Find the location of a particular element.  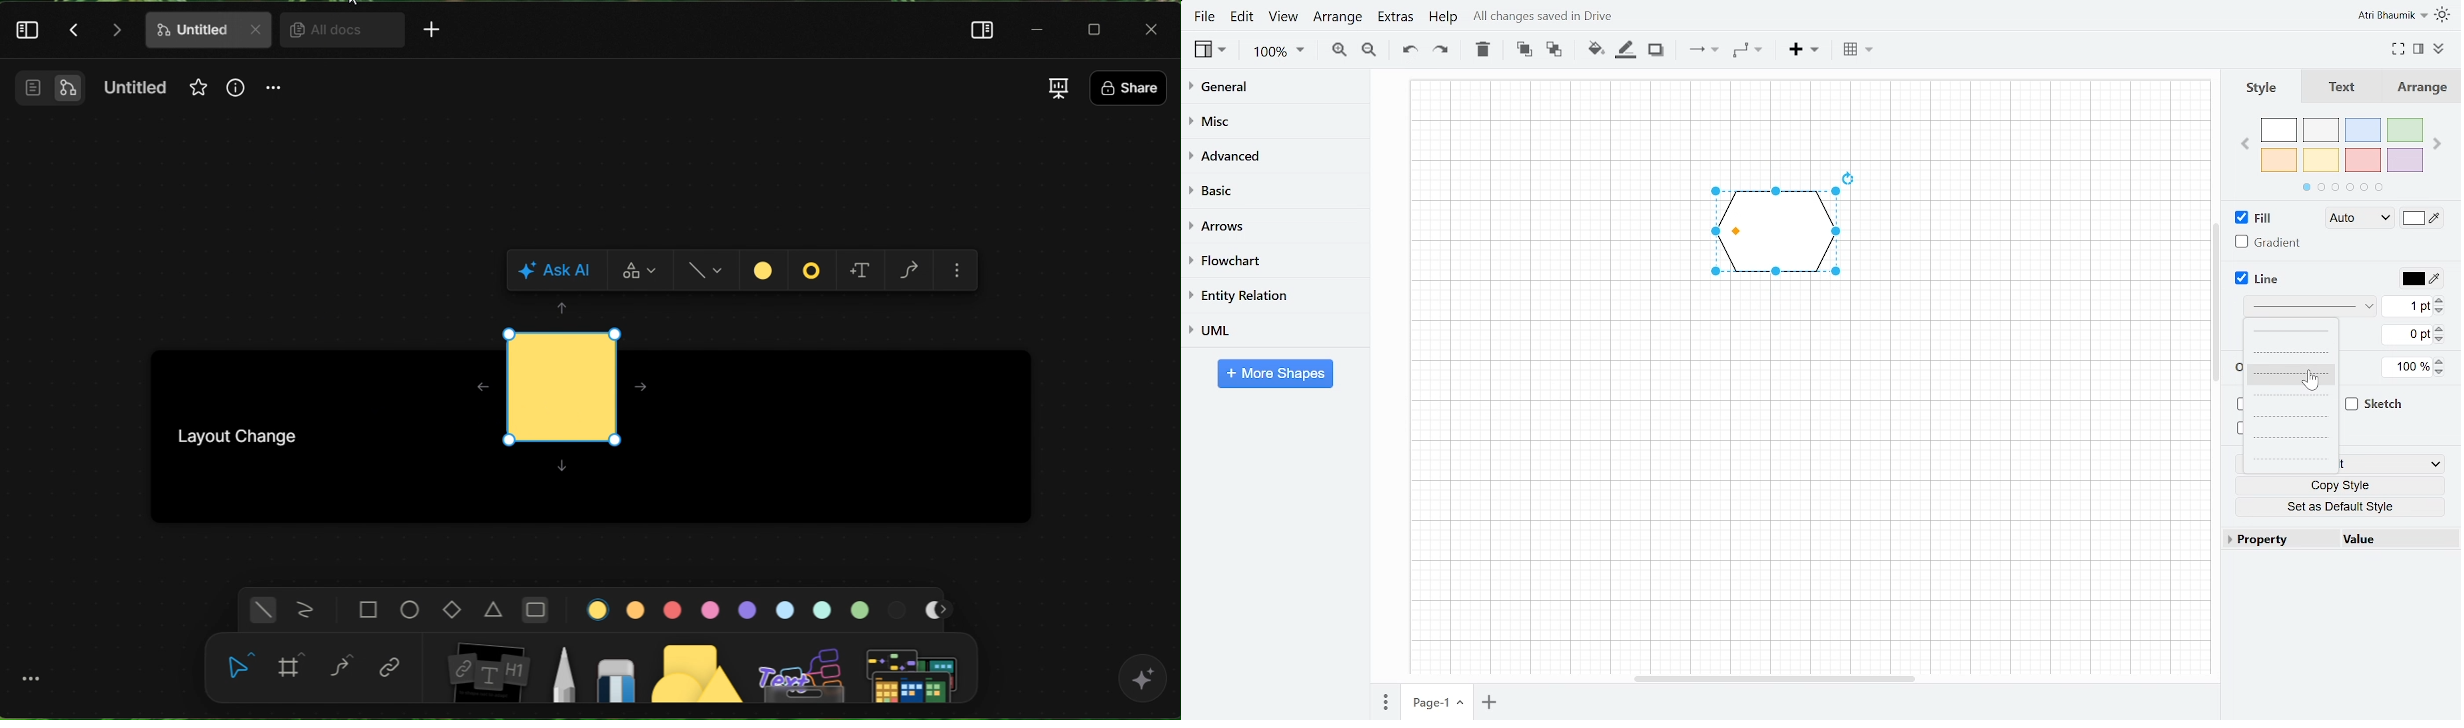

minimize is located at coordinates (1039, 29).